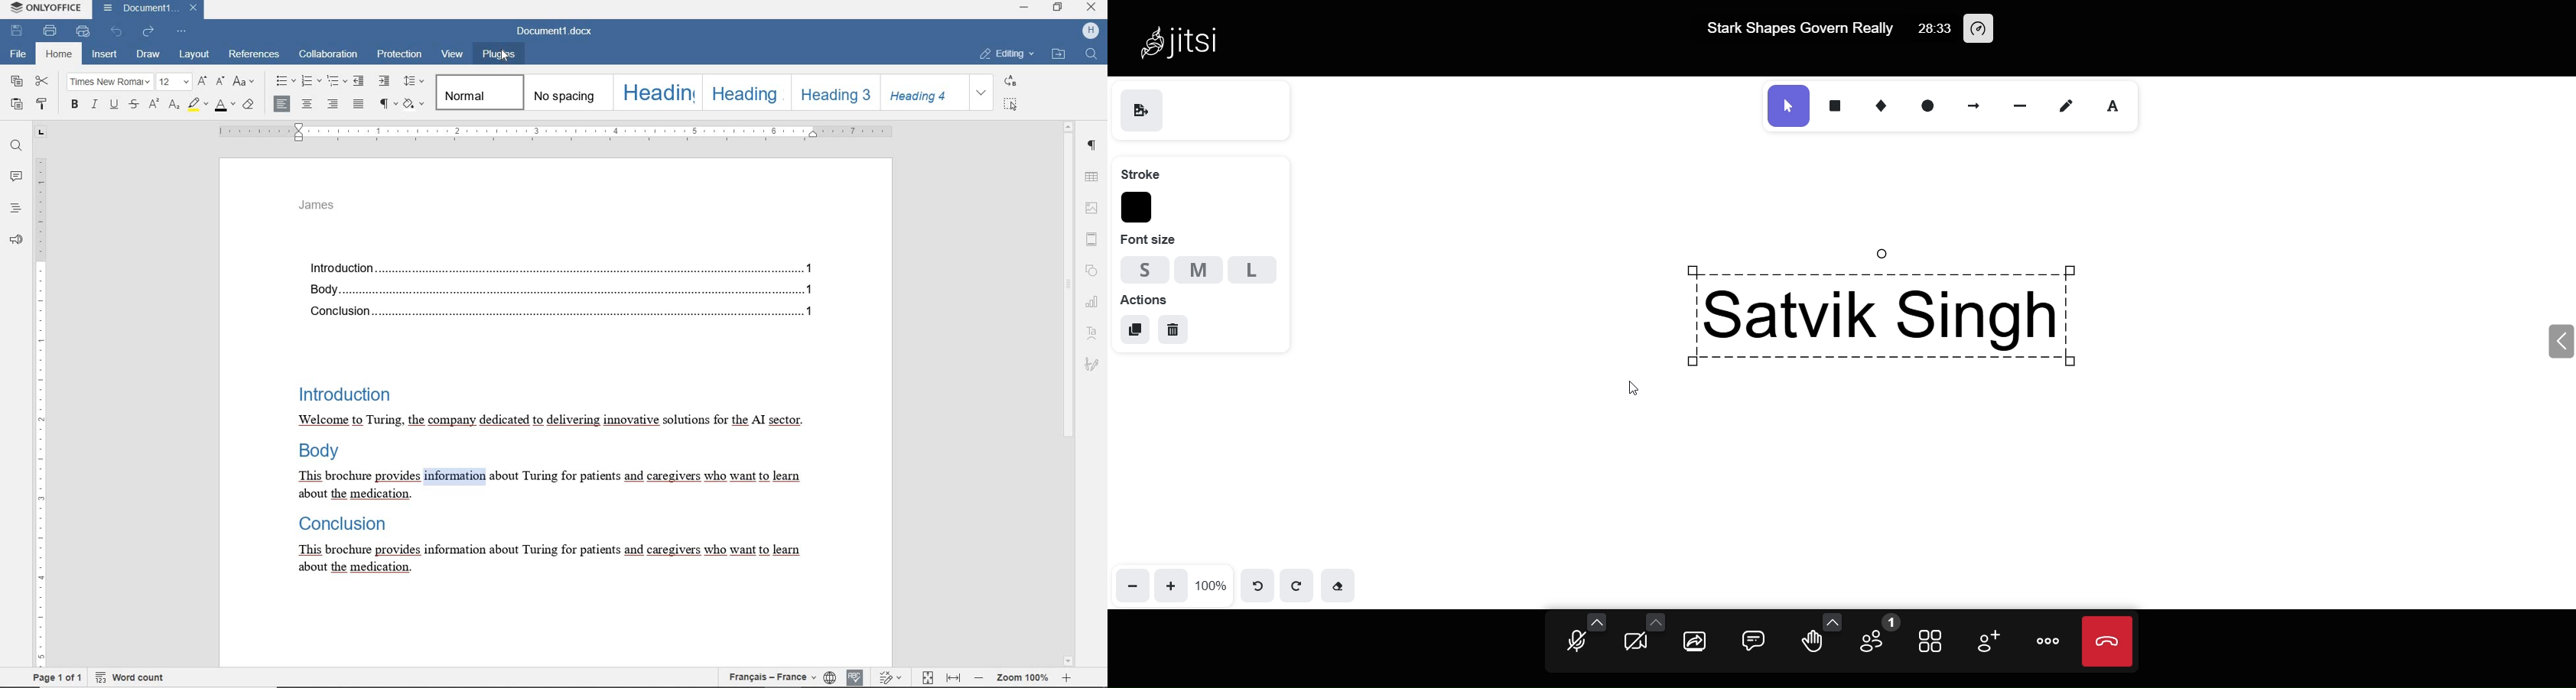 The height and width of the screenshot is (700, 2576). Describe the element at coordinates (1872, 103) in the screenshot. I see `diamond` at that location.